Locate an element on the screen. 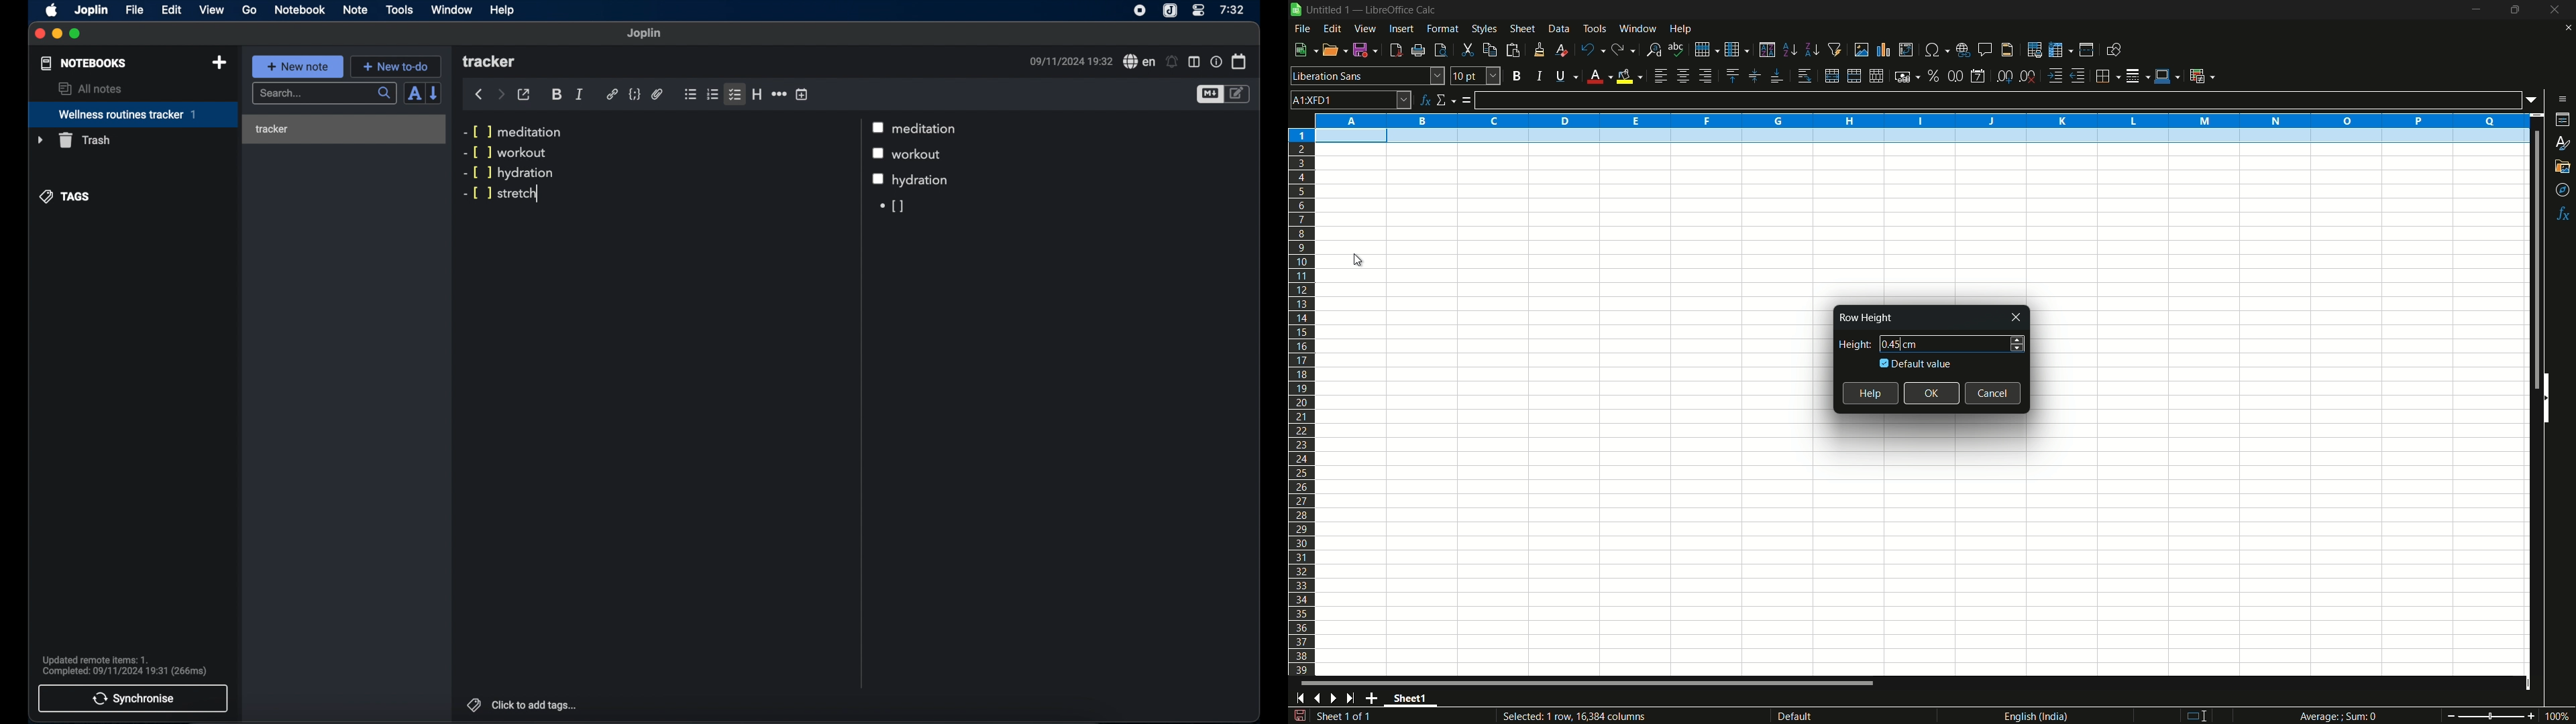 This screenshot has width=2576, height=728. rows is located at coordinates (1302, 402).